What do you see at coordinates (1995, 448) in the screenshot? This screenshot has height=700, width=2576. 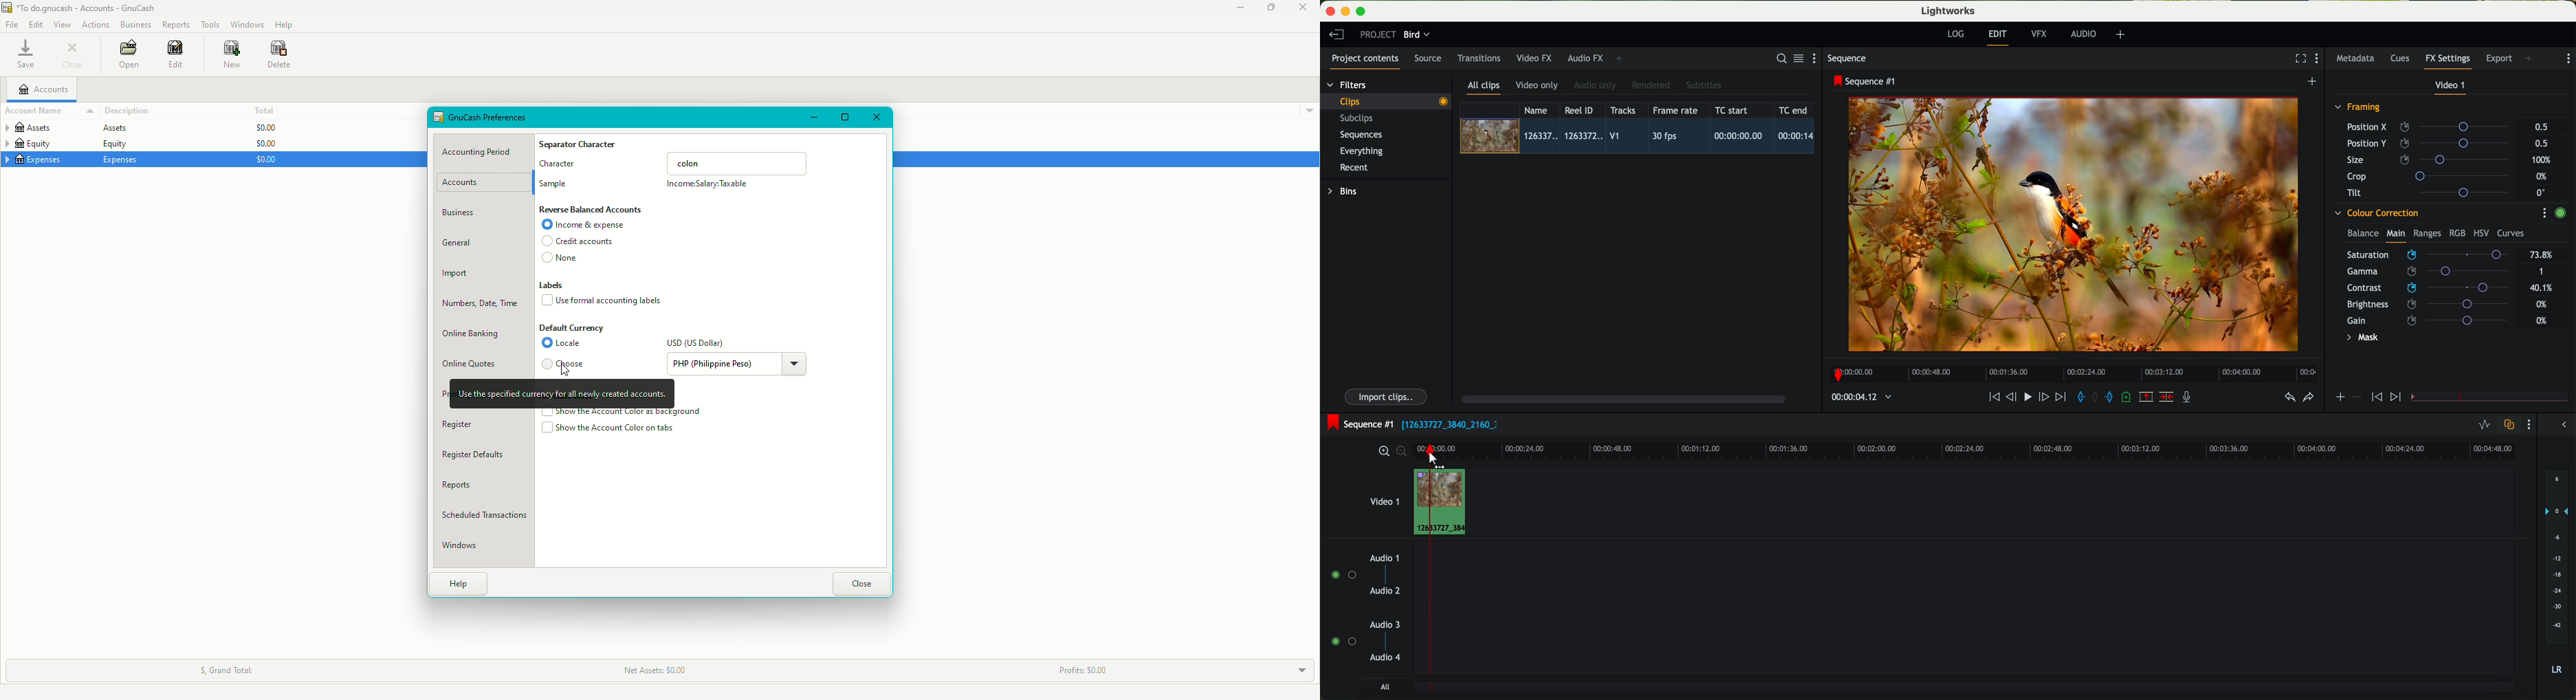 I see `timeline` at bounding box center [1995, 448].